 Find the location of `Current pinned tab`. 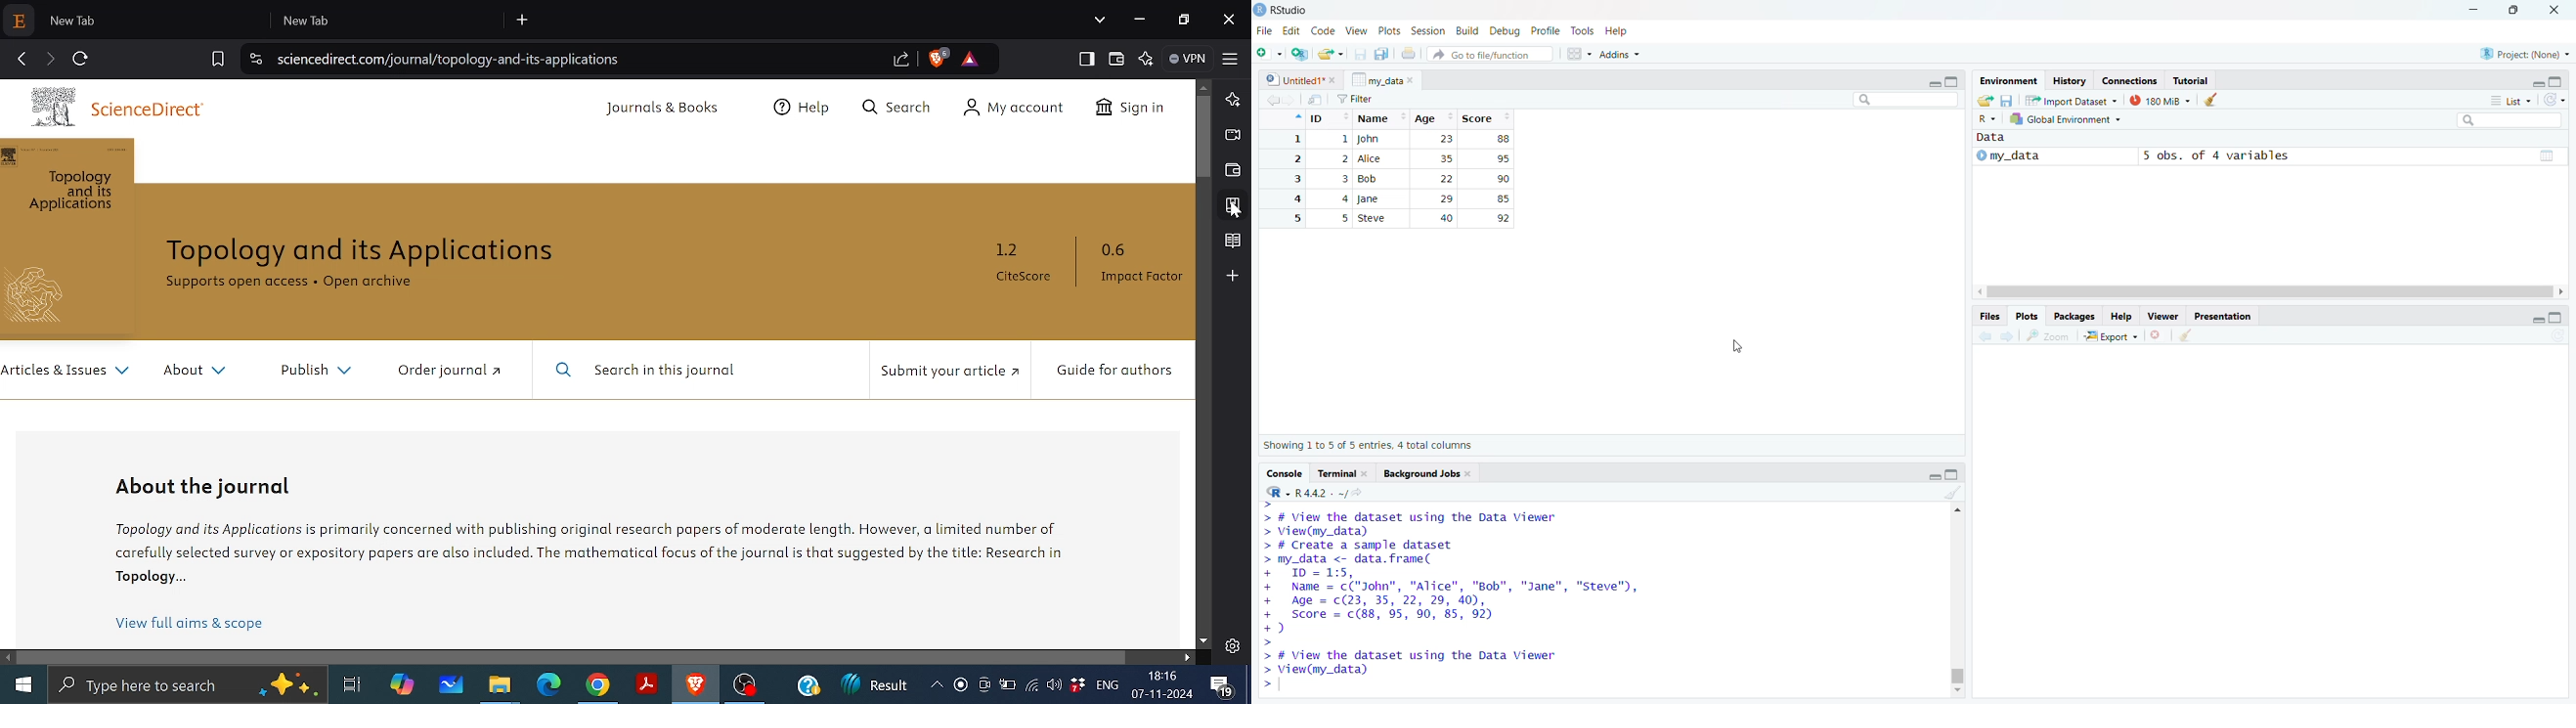

Current pinned tab is located at coordinates (21, 22).